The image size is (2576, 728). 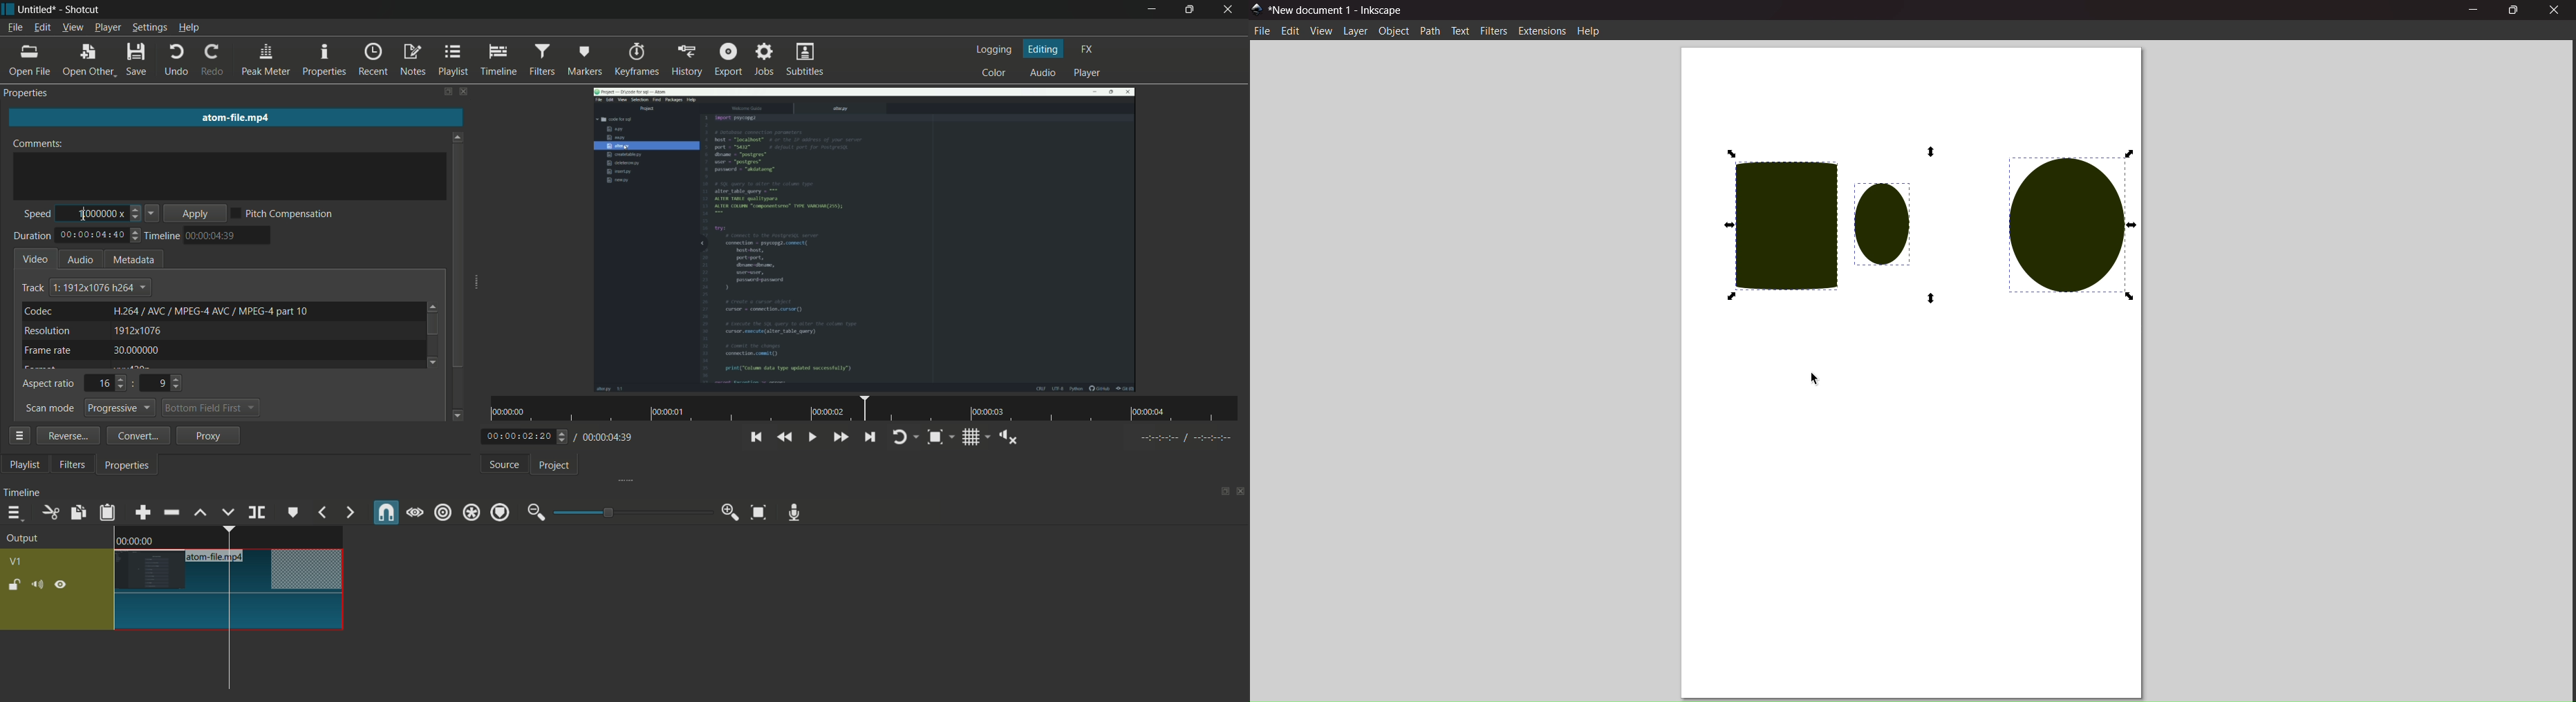 I want to click on file, so click(x=1264, y=32).